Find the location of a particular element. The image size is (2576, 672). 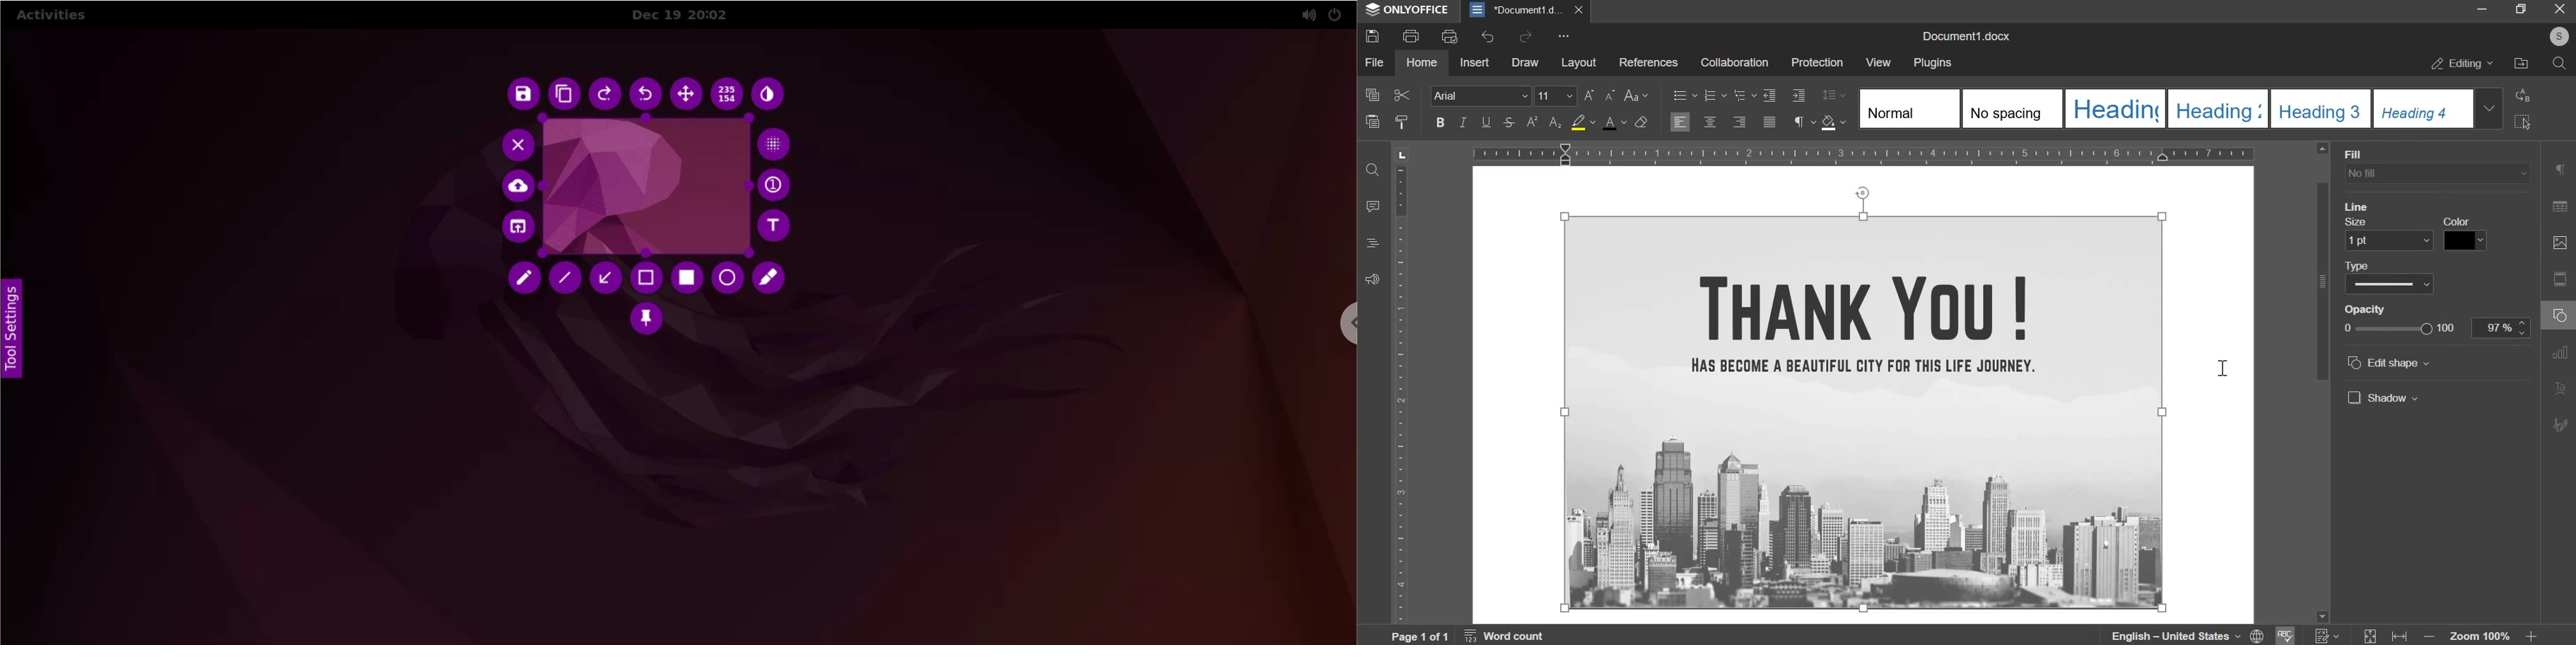

incremental font size is located at coordinates (1591, 96).